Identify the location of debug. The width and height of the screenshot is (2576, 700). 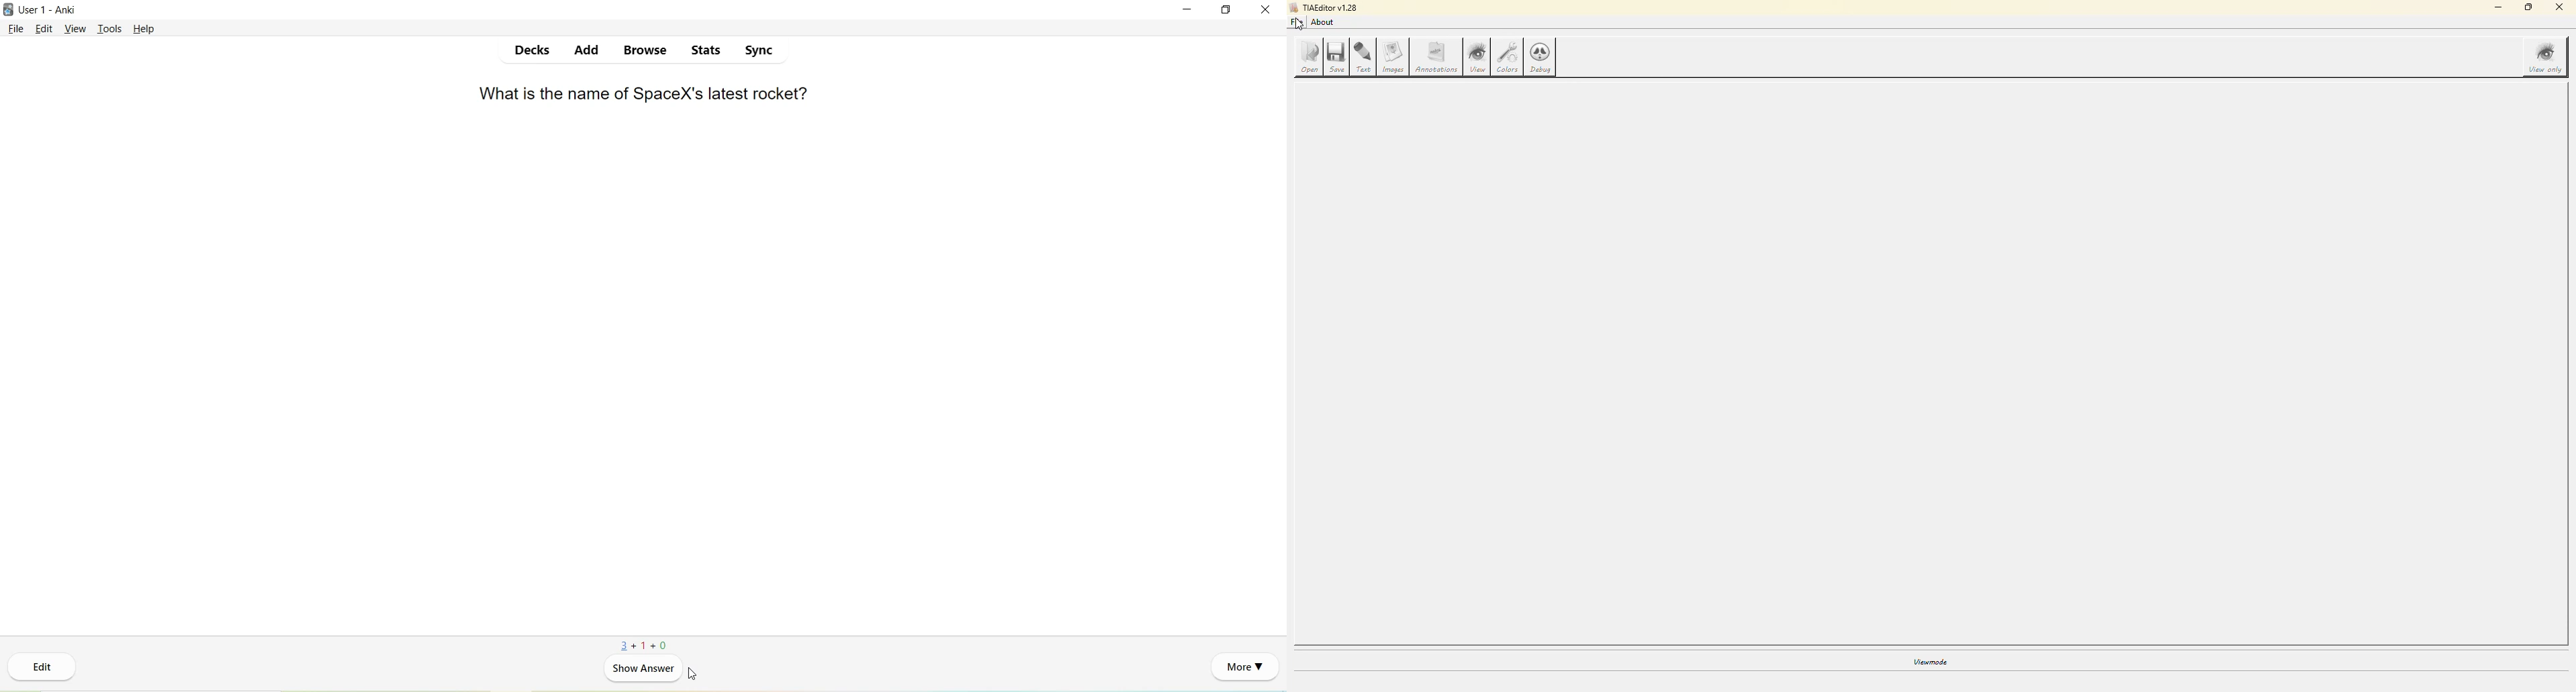
(1542, 58).